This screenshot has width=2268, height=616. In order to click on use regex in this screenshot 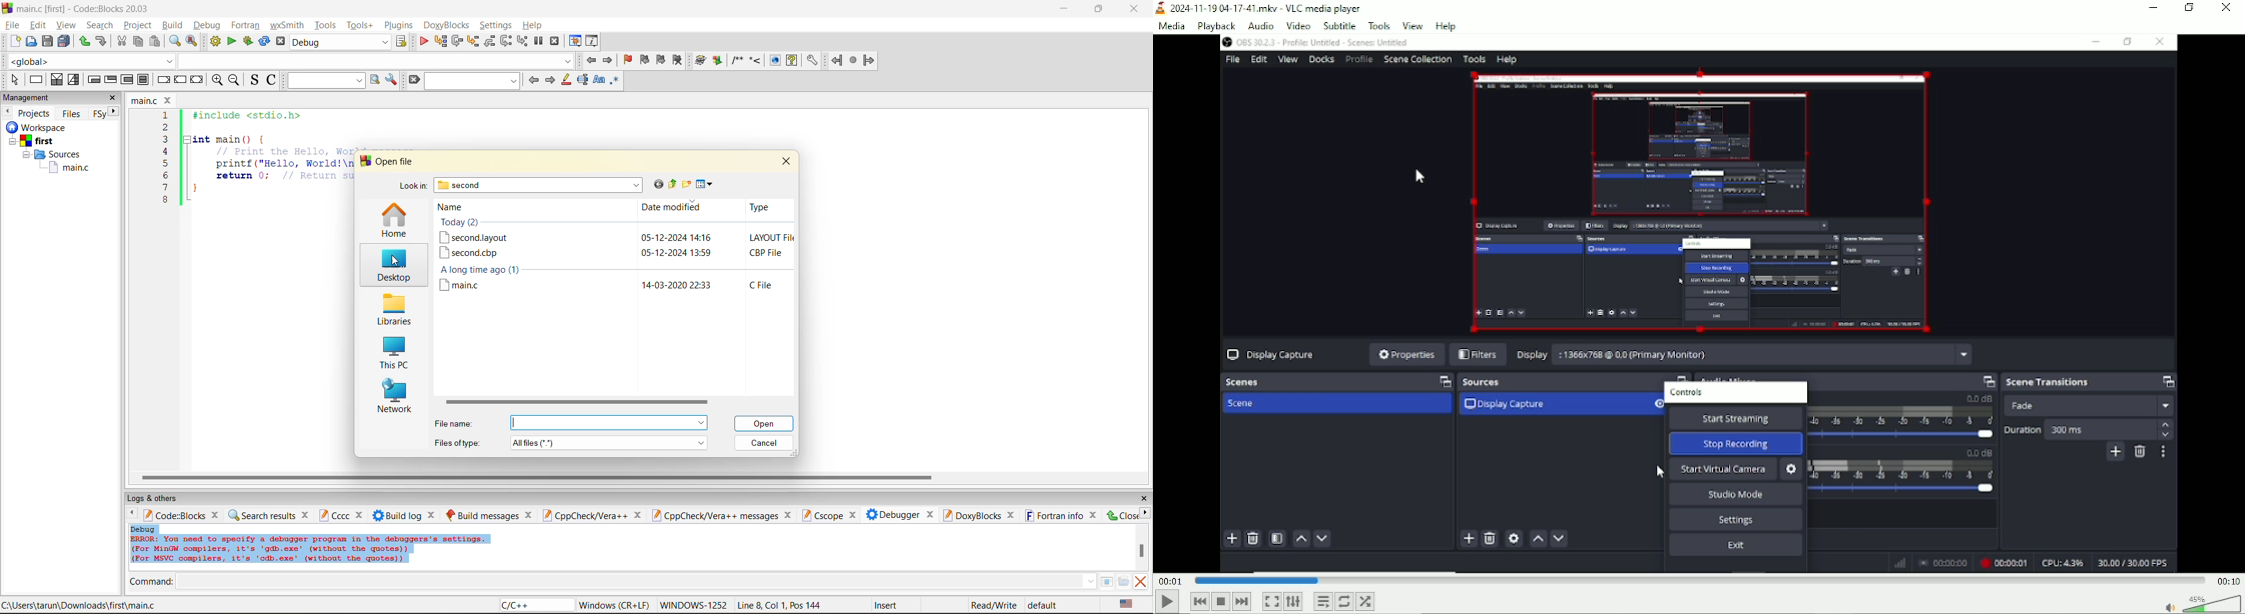, I will do `click(615, 82)`.